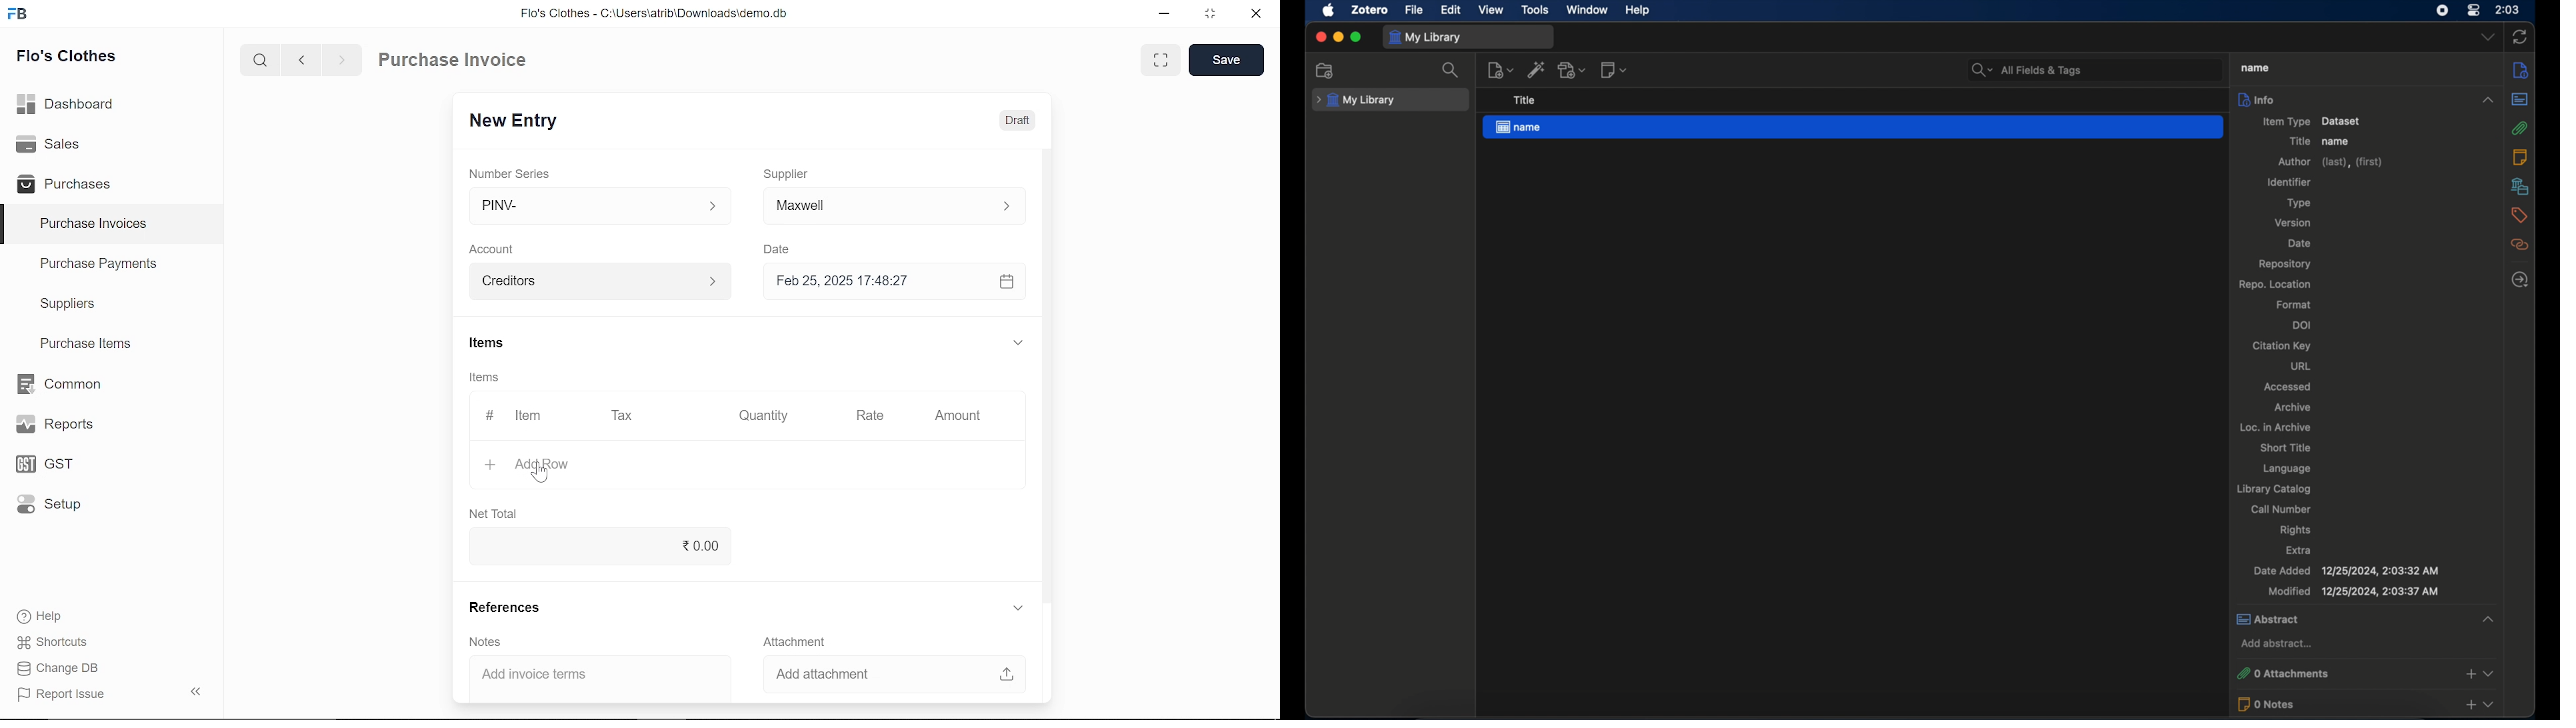 The width and height of the screenshot is (2576, 728). What do you see at coordinates (2273, 489) in the screenshot?
I see `library catalog` at bounding box center [2273, 489].